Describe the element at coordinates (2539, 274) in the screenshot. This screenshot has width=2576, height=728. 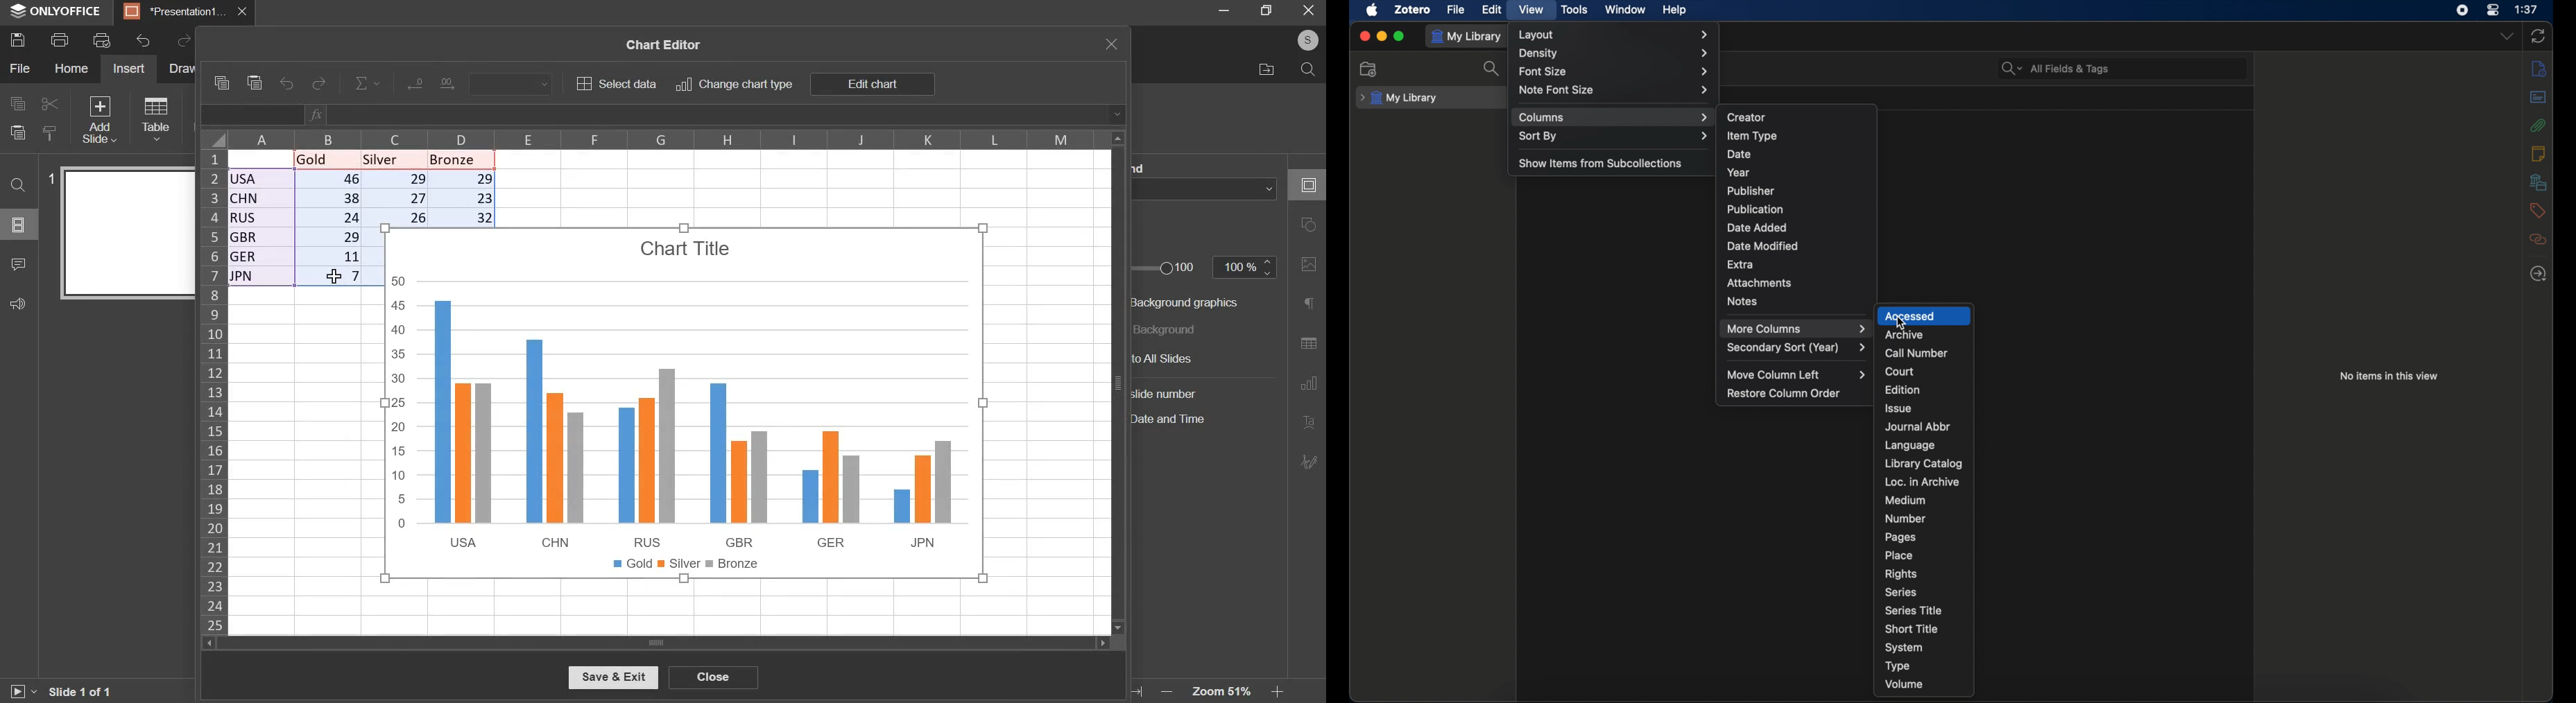
I see `locate` at that location.